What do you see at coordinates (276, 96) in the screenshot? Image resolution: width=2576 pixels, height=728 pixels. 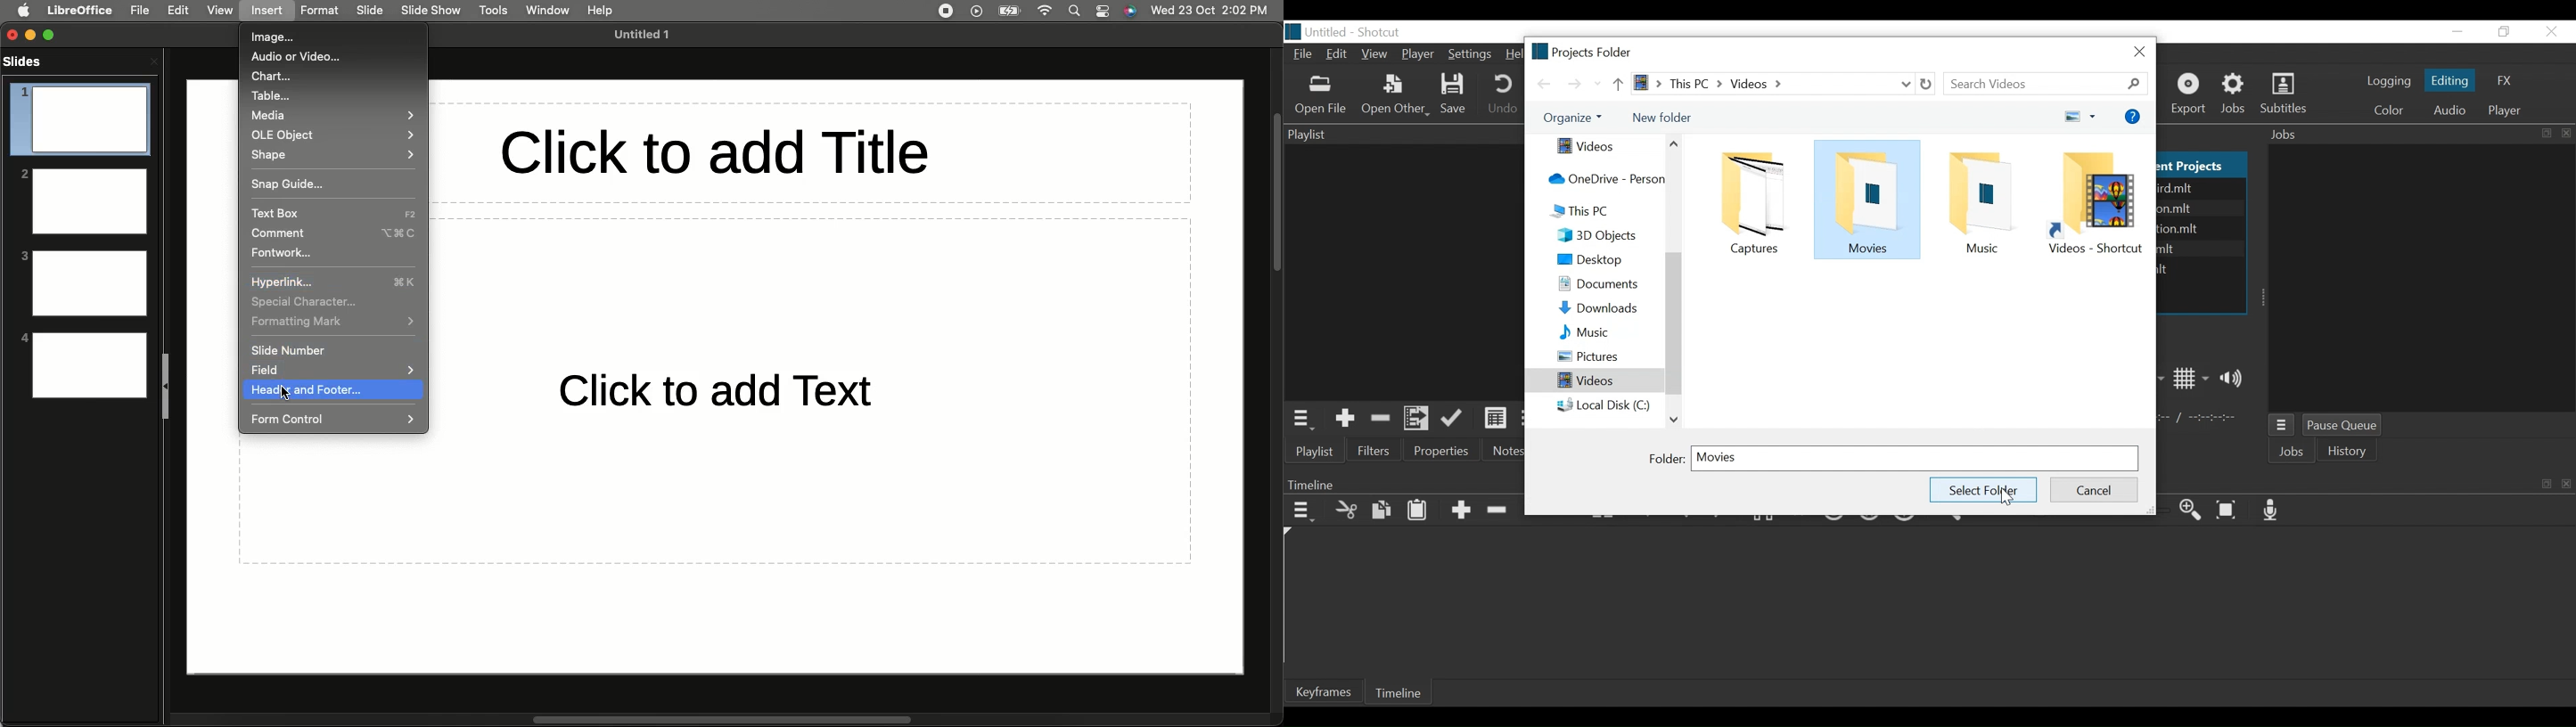 I see `Table` at bounding box center [276, 96].